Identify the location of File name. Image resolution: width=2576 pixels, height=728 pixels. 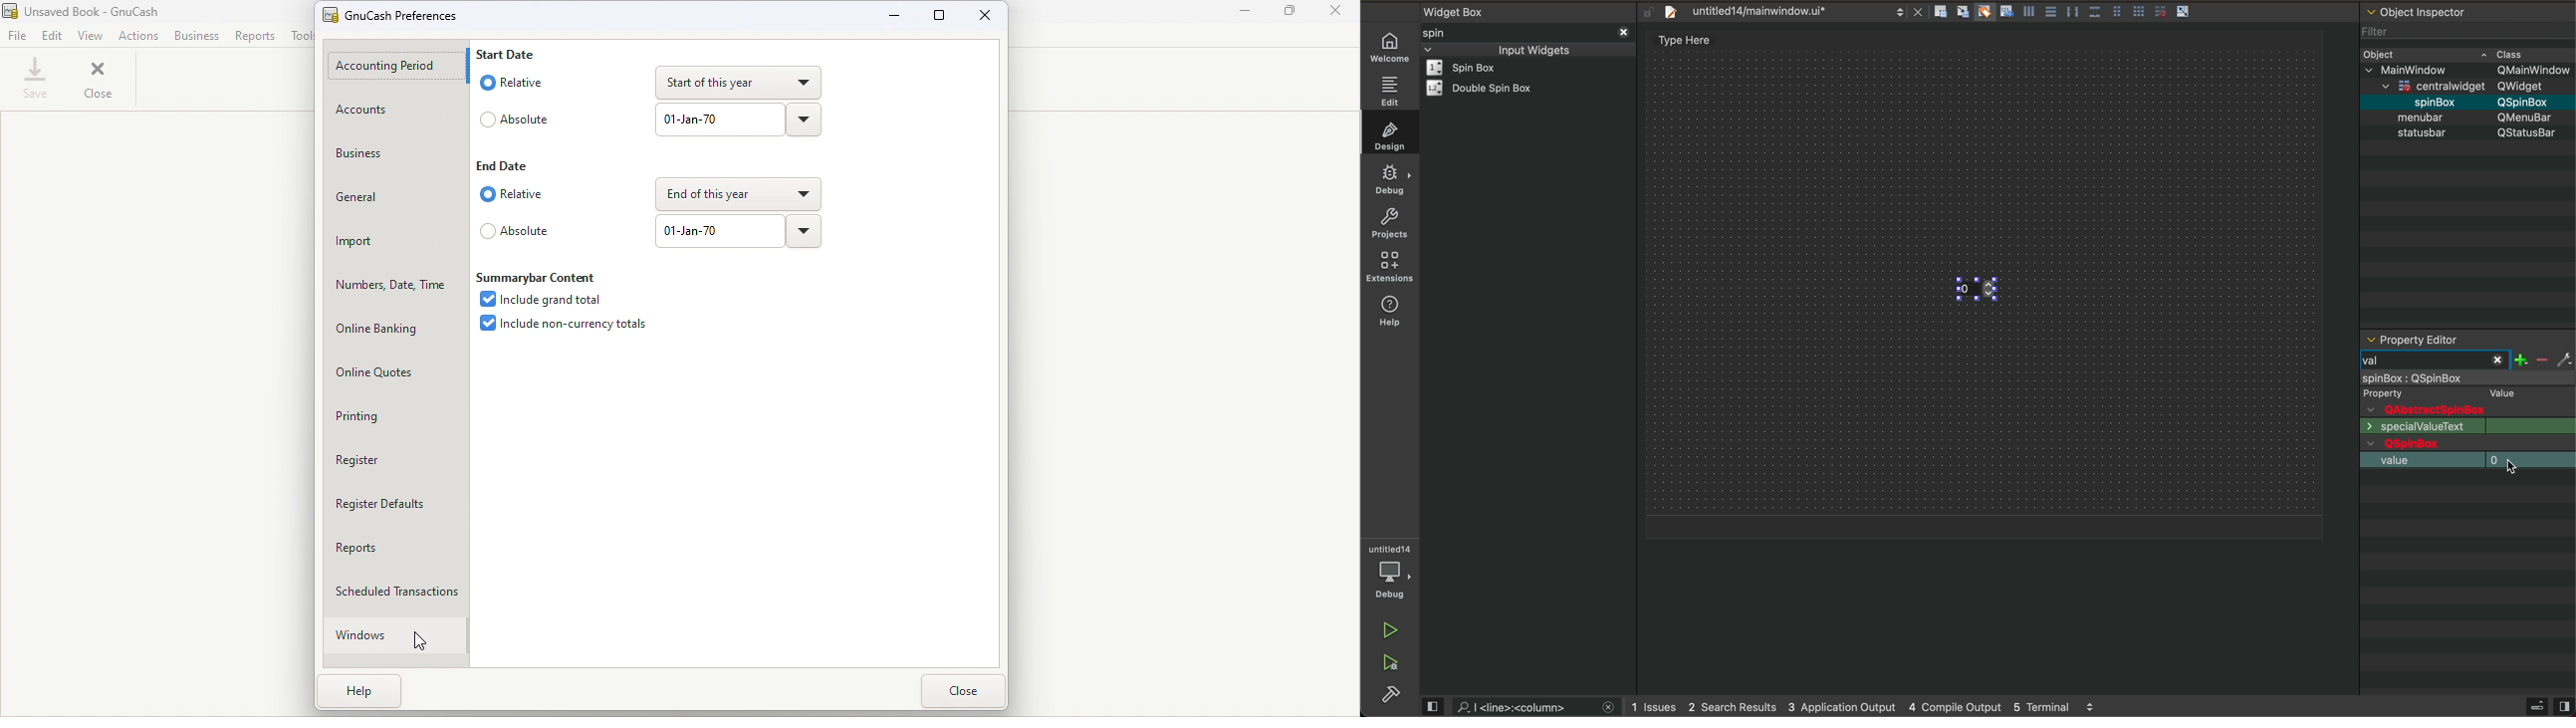
(403, 13).